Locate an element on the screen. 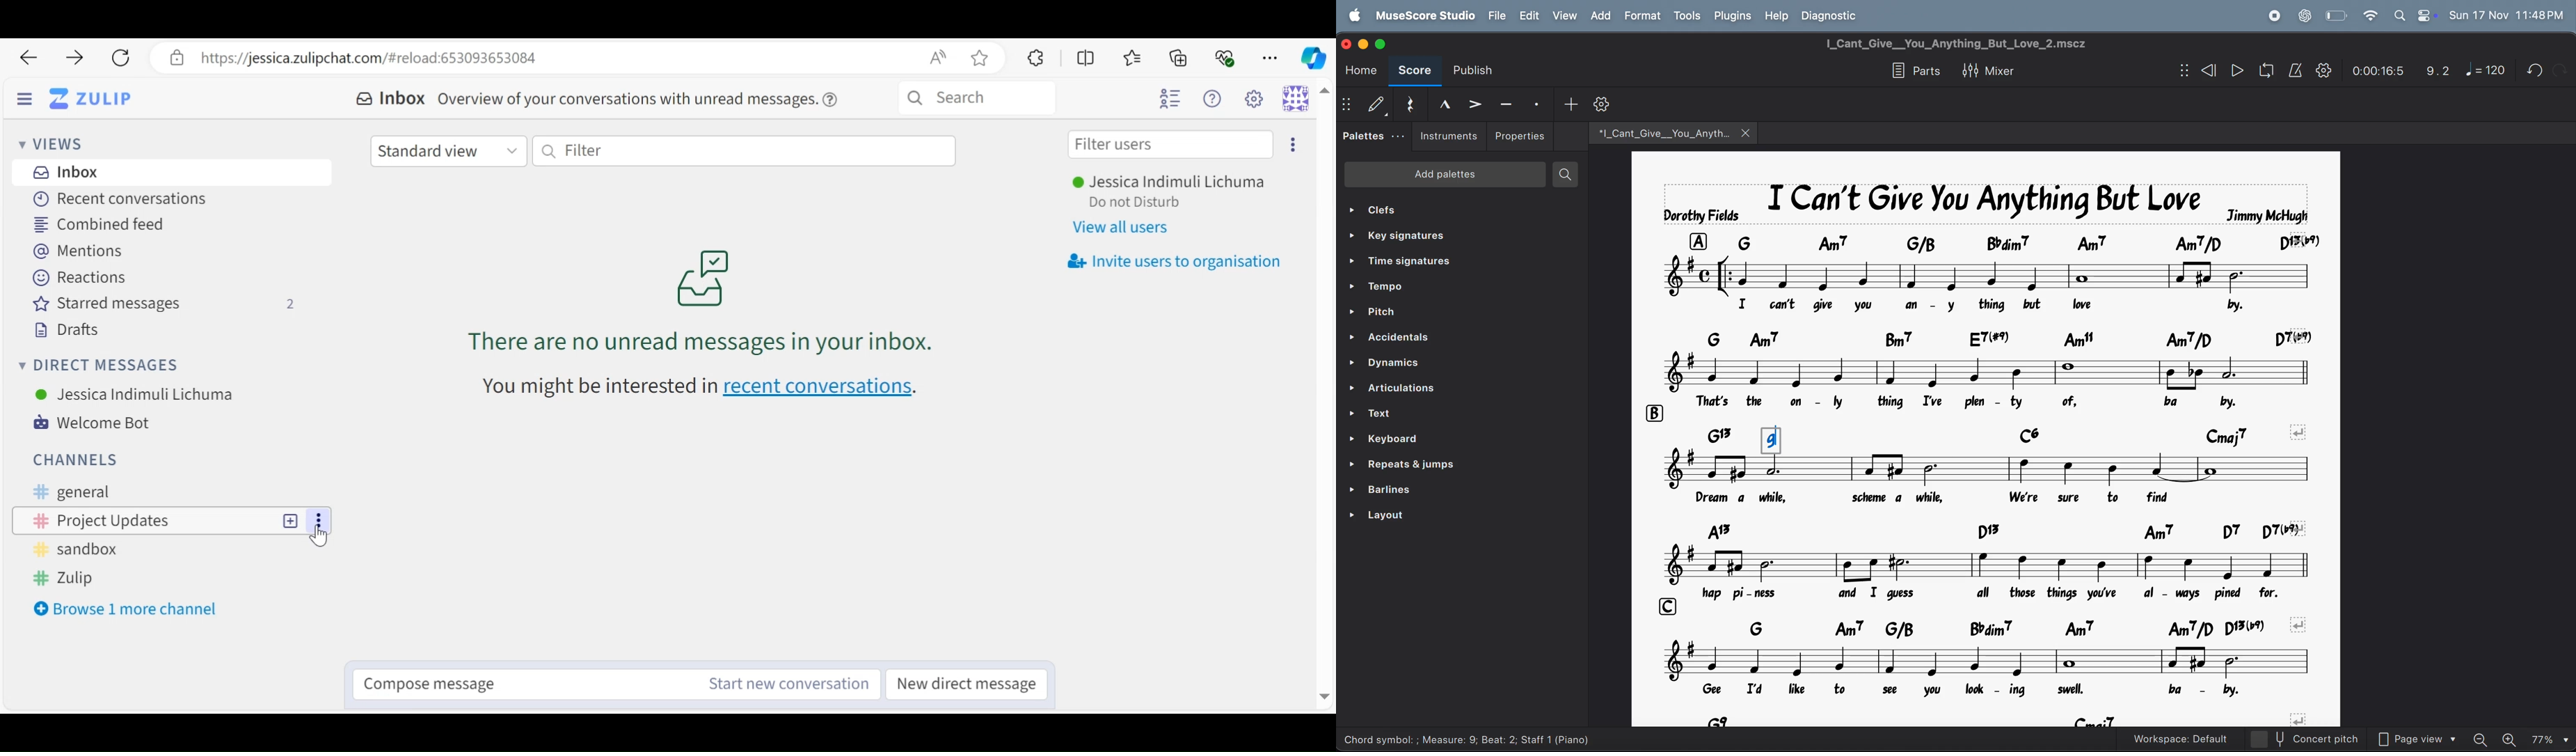  apple menu is located at coordinates (1354, 15).